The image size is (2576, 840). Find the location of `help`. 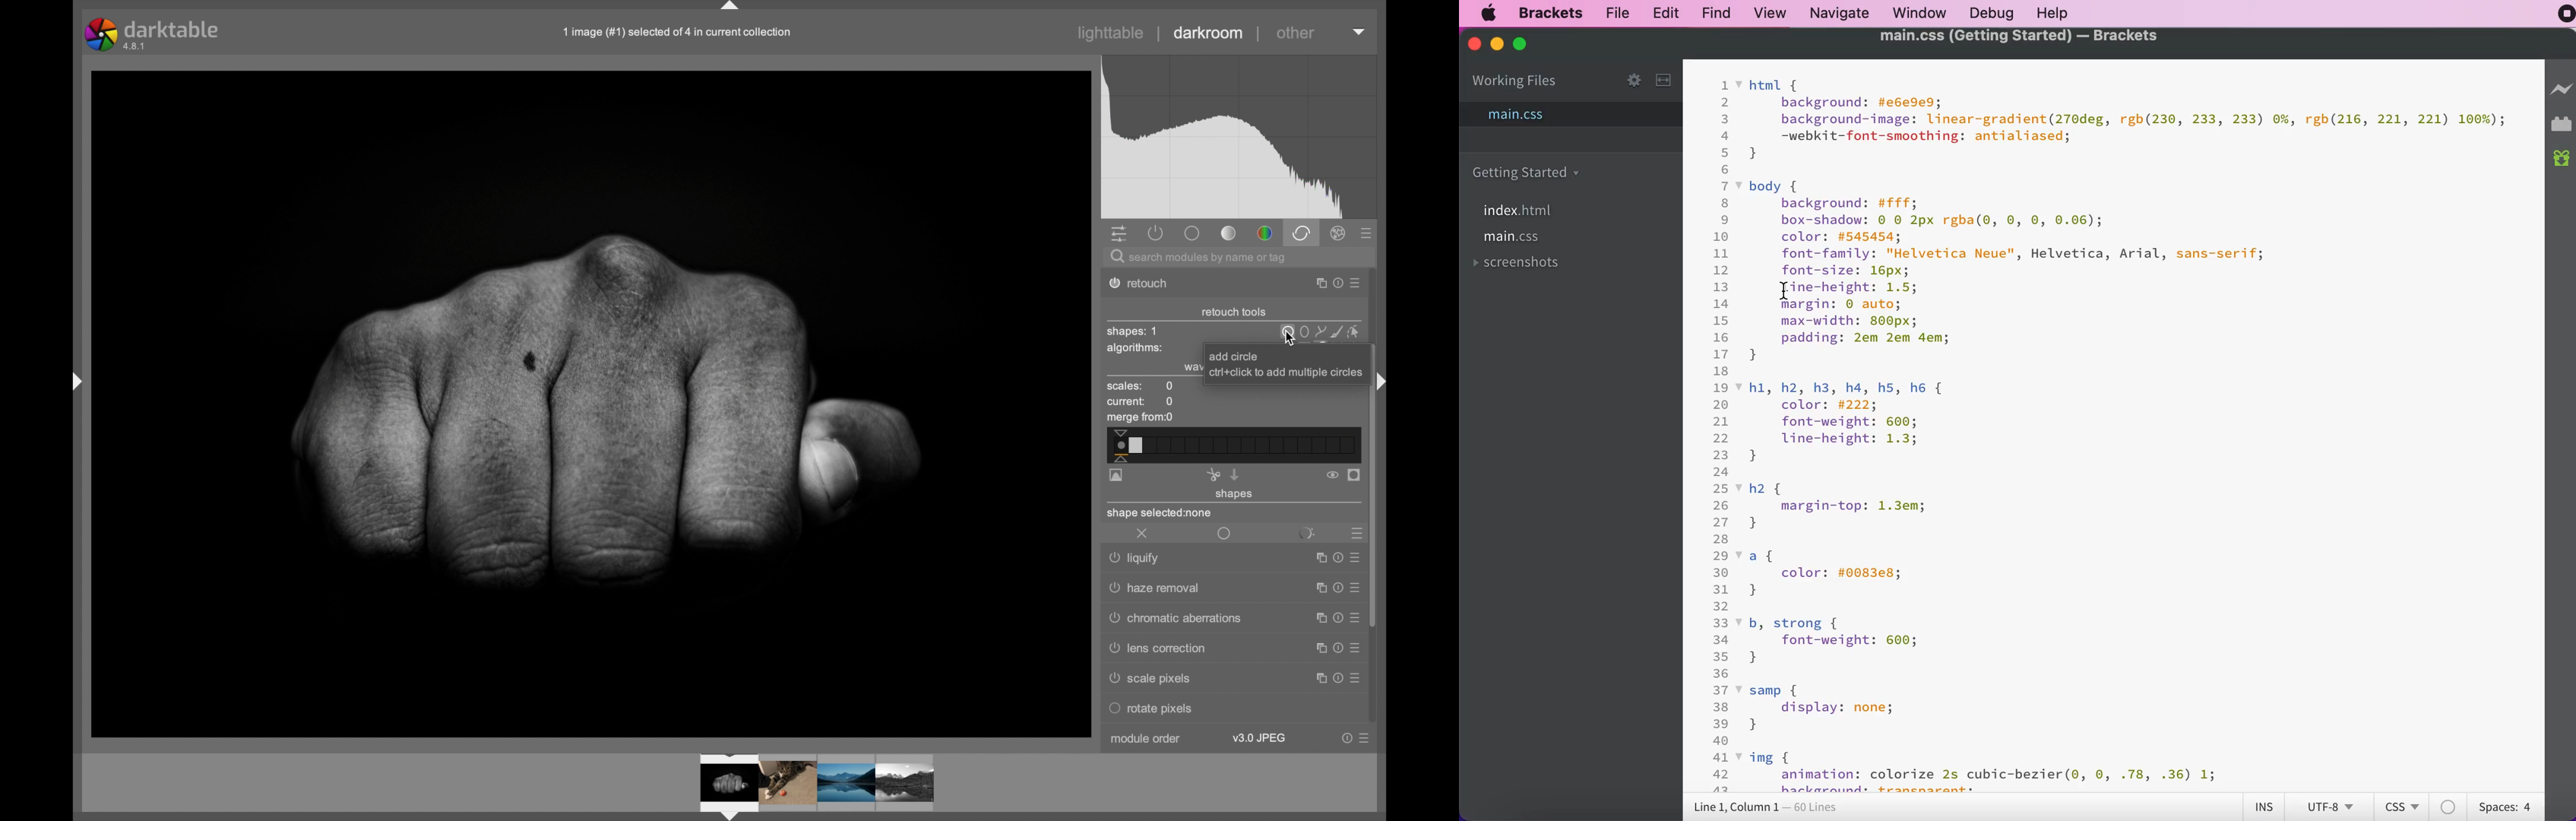

help is located at coordinates (2060, 12).